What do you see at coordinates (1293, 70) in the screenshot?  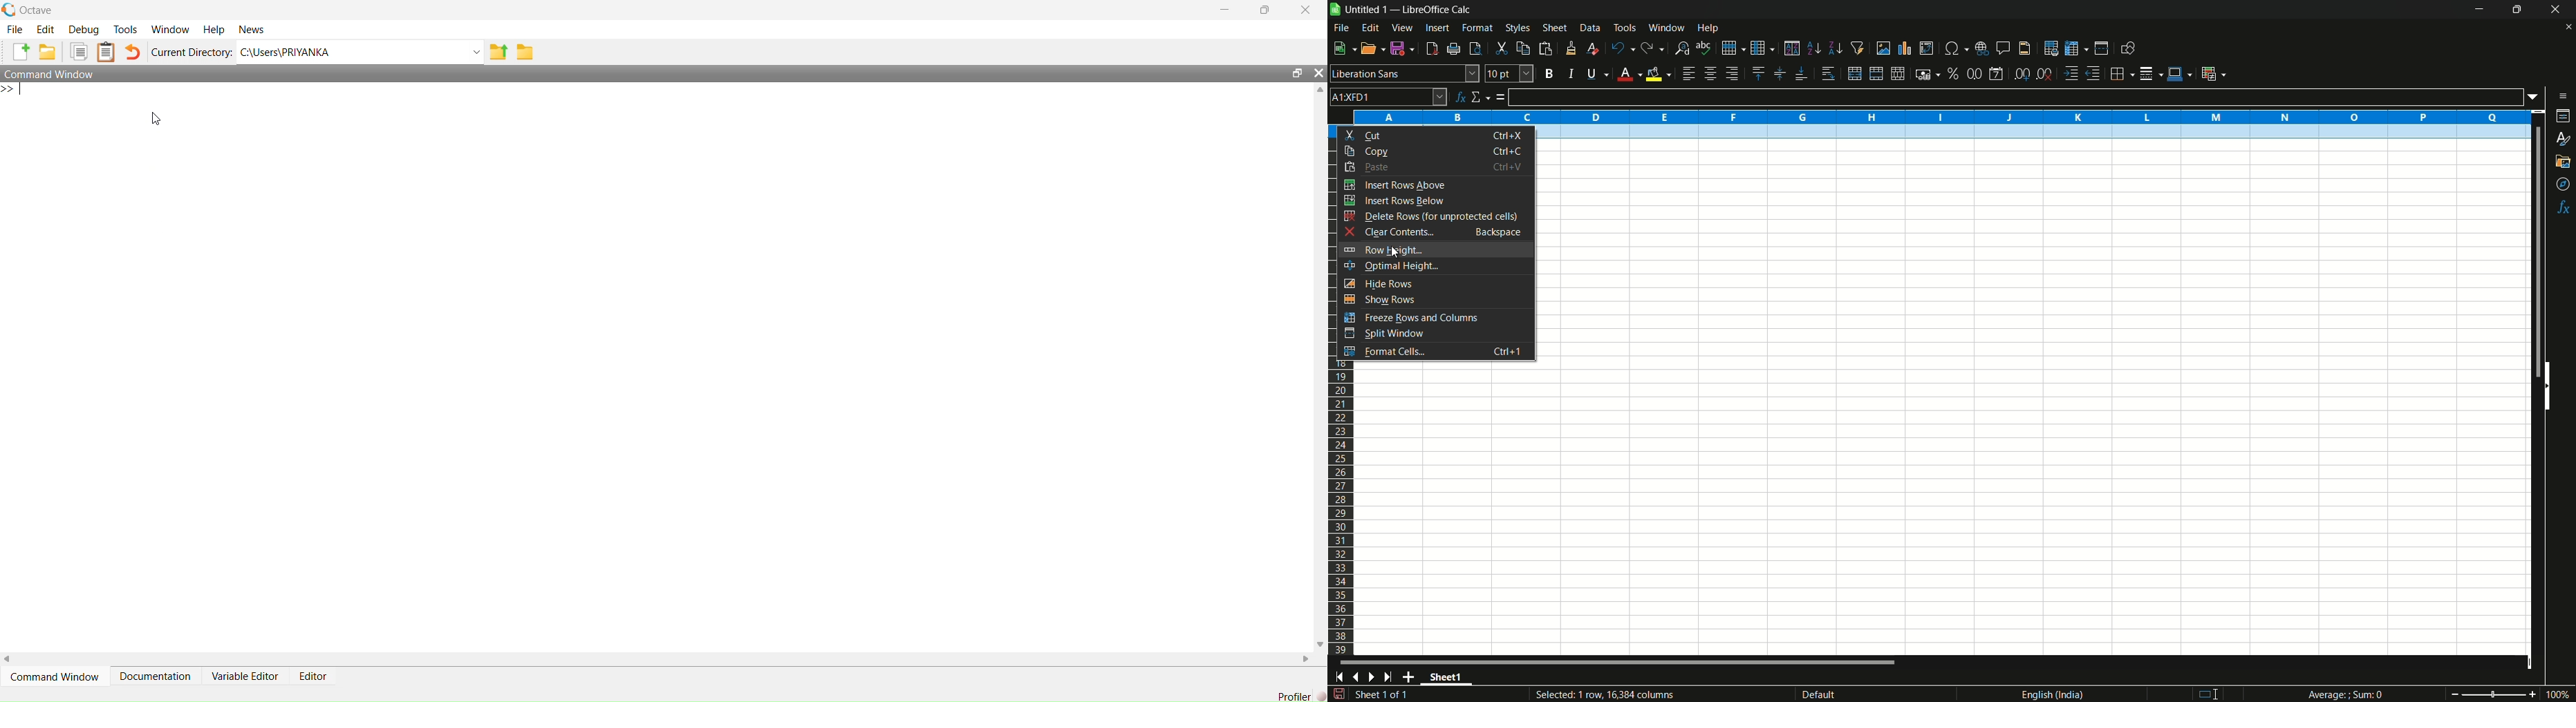 I see `maximise` at bounding box center [1293, 70].